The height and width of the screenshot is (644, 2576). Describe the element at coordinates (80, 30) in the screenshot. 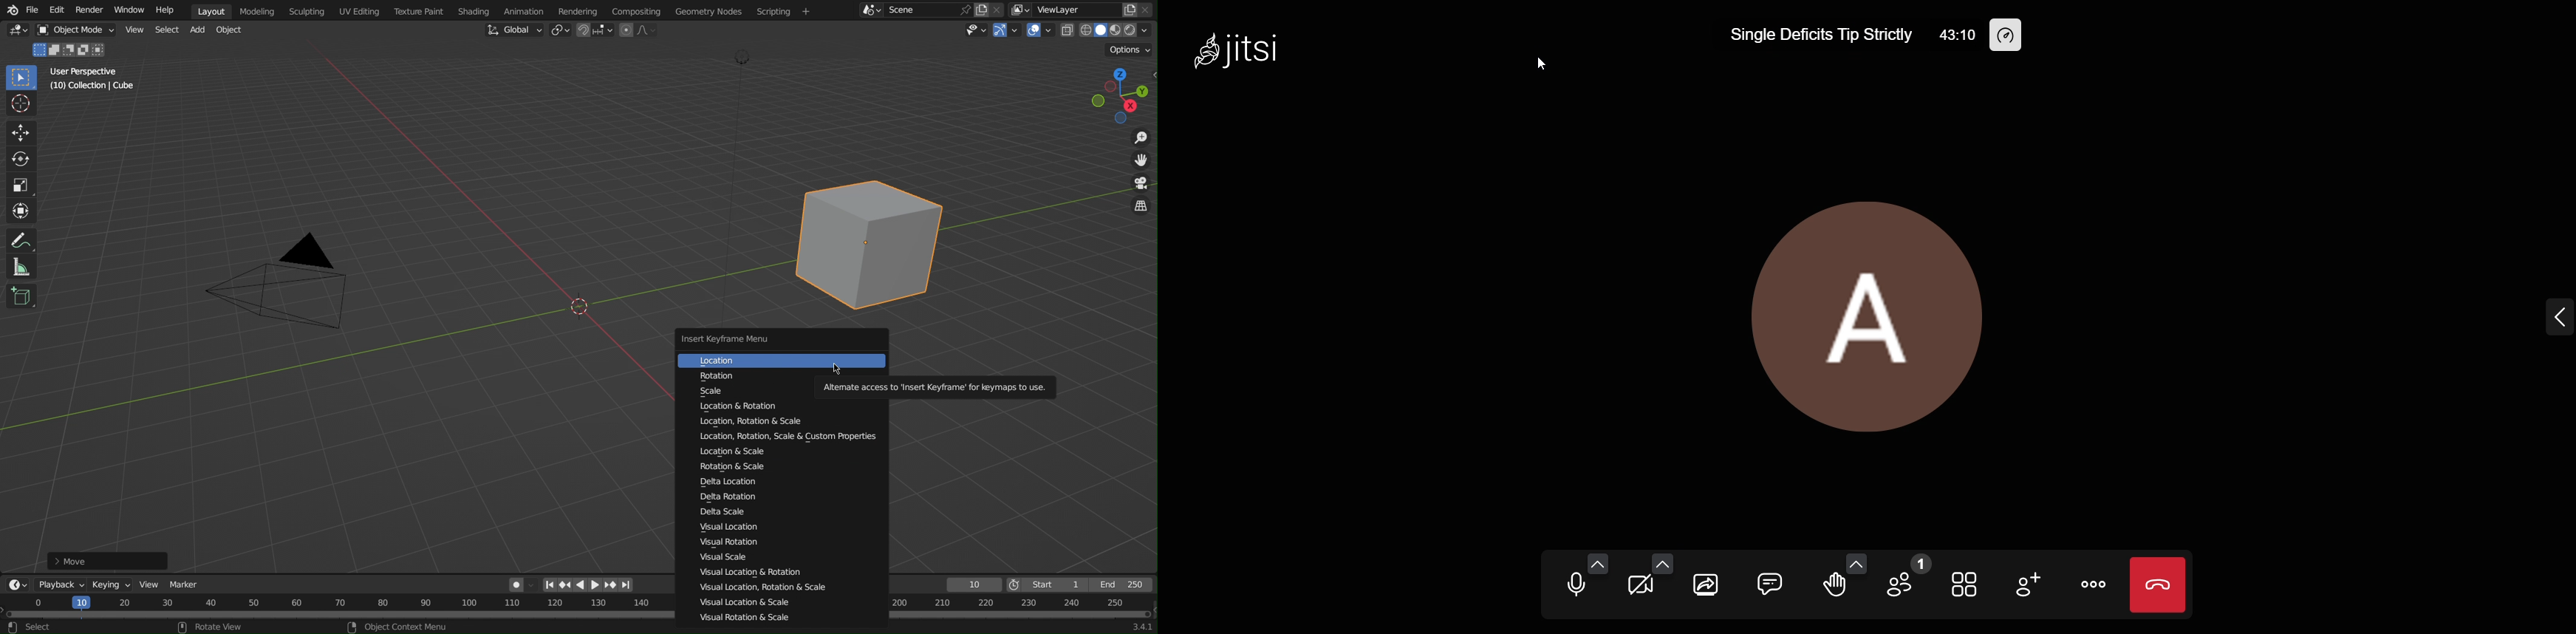

I see `Object` at that location.